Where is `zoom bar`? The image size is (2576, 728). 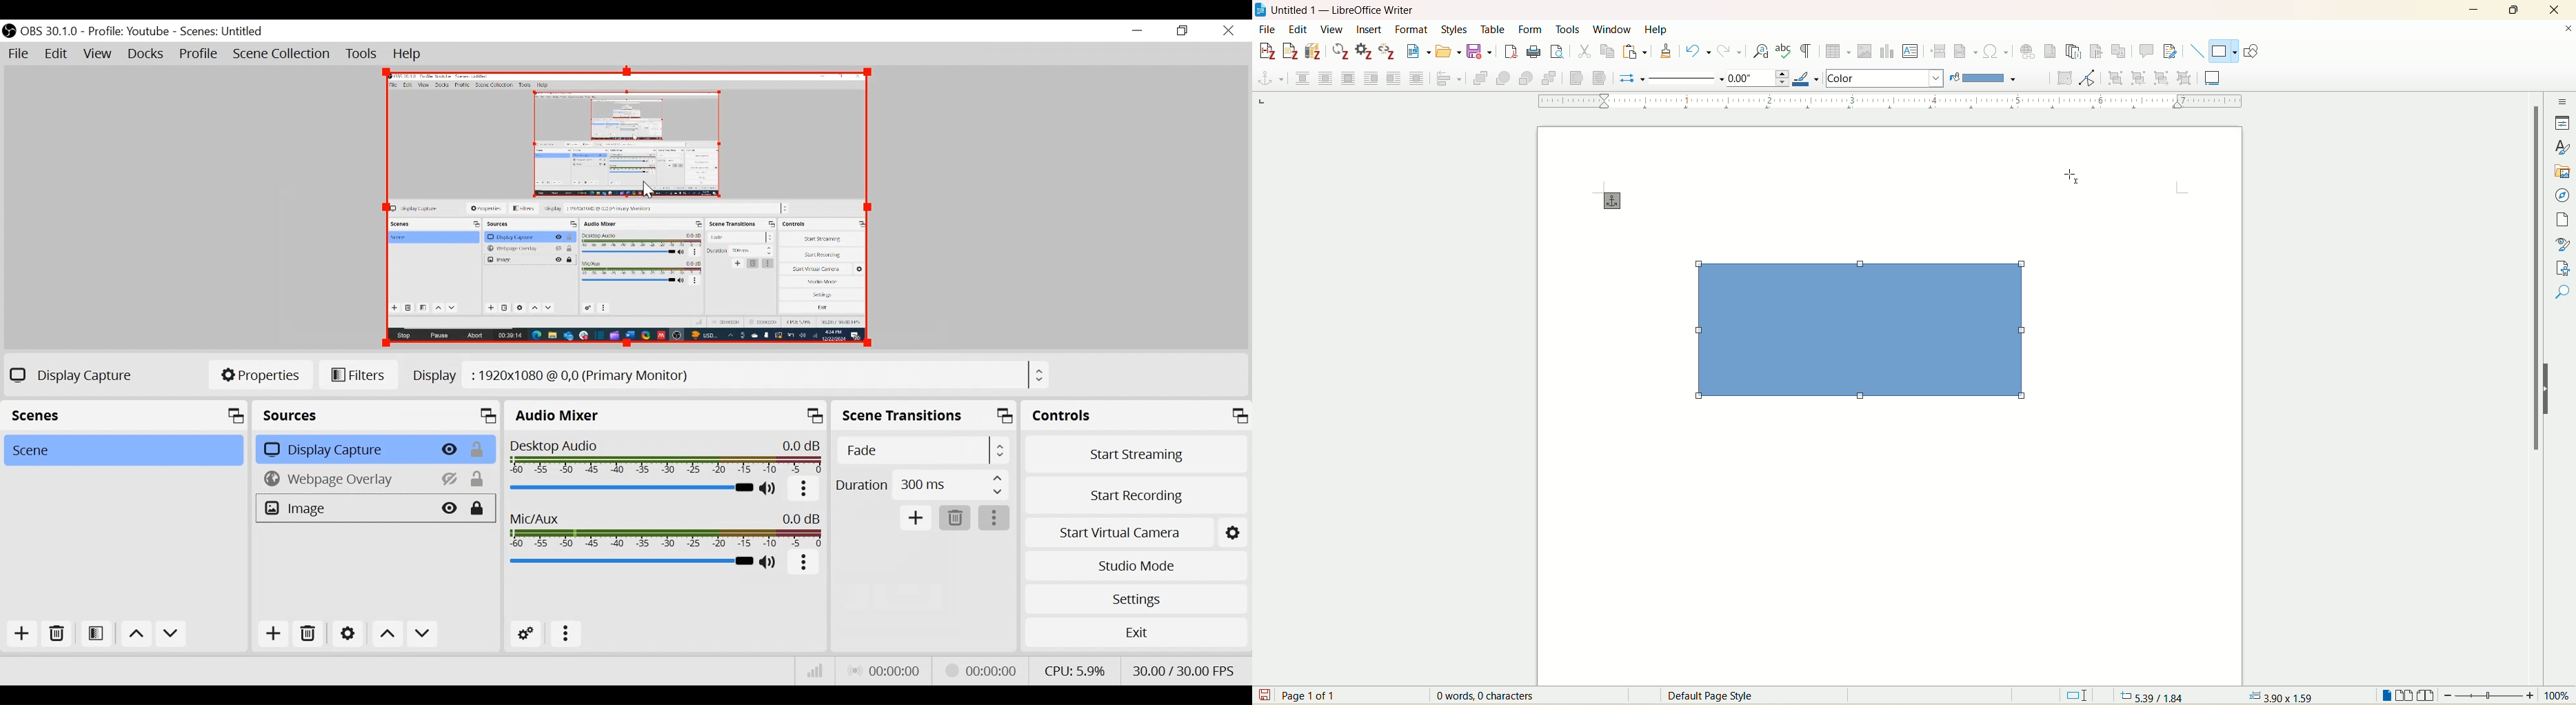
zoom bar is located at coordinates (2489, 695).